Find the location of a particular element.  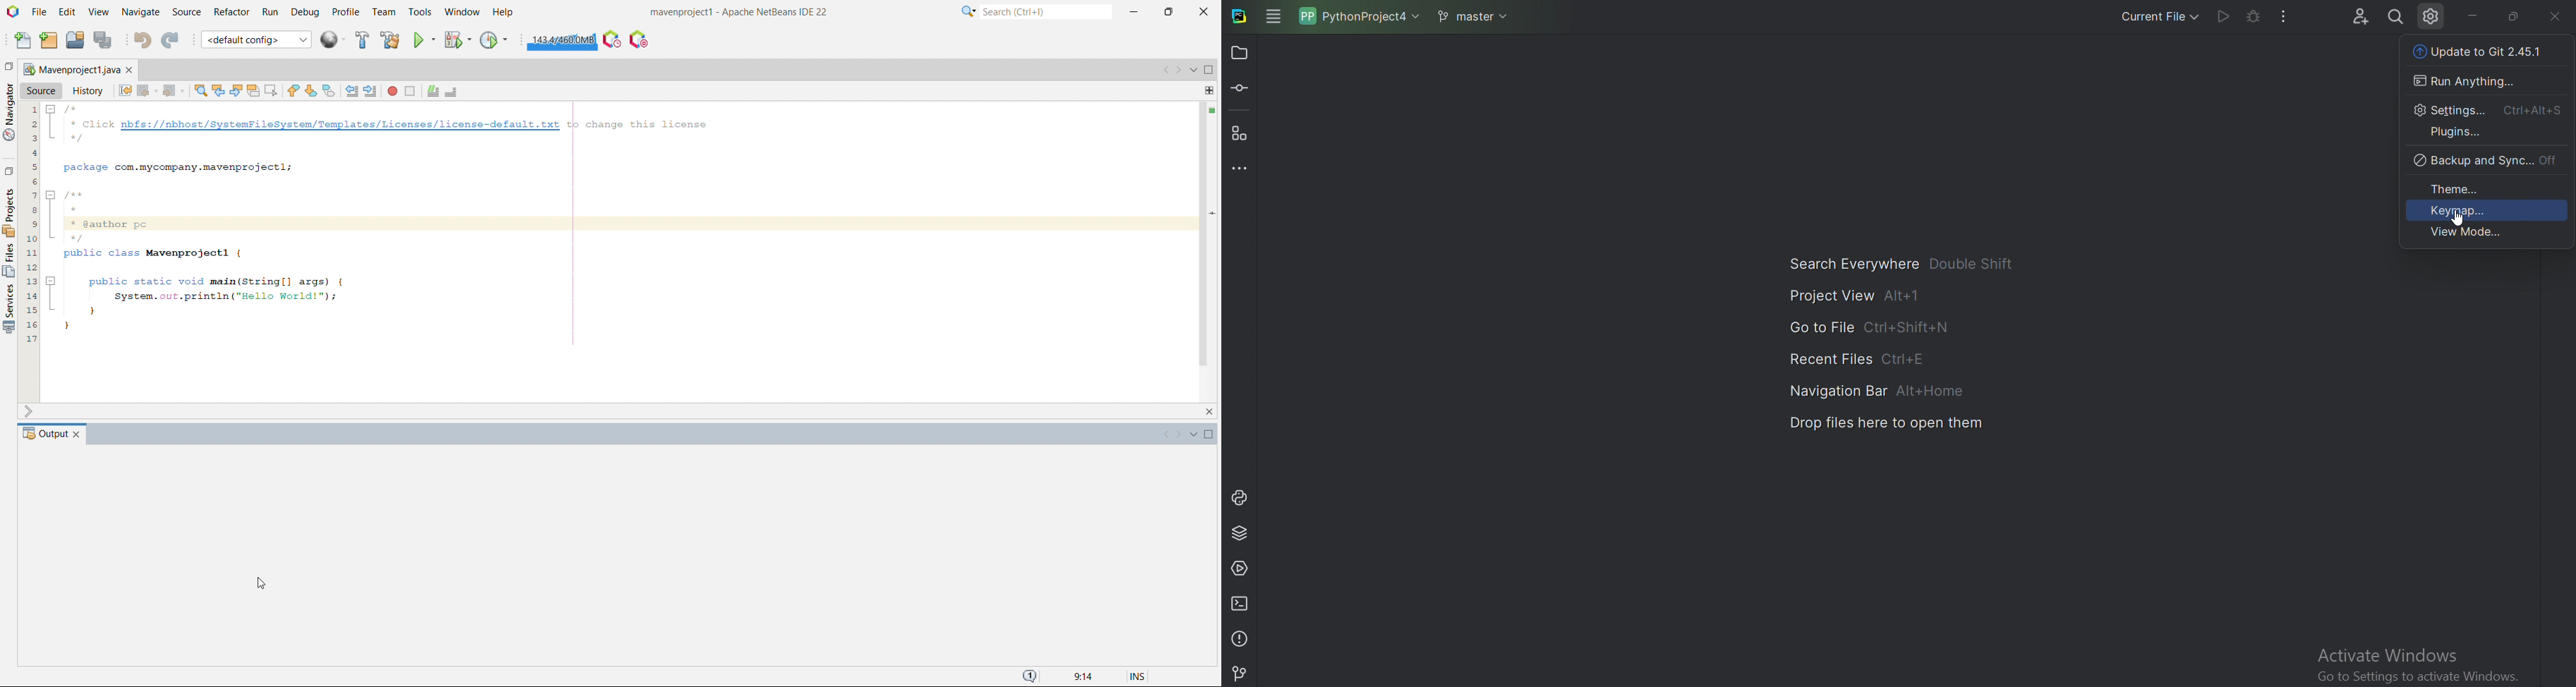

Current file is located at coordinates (2146, 16).